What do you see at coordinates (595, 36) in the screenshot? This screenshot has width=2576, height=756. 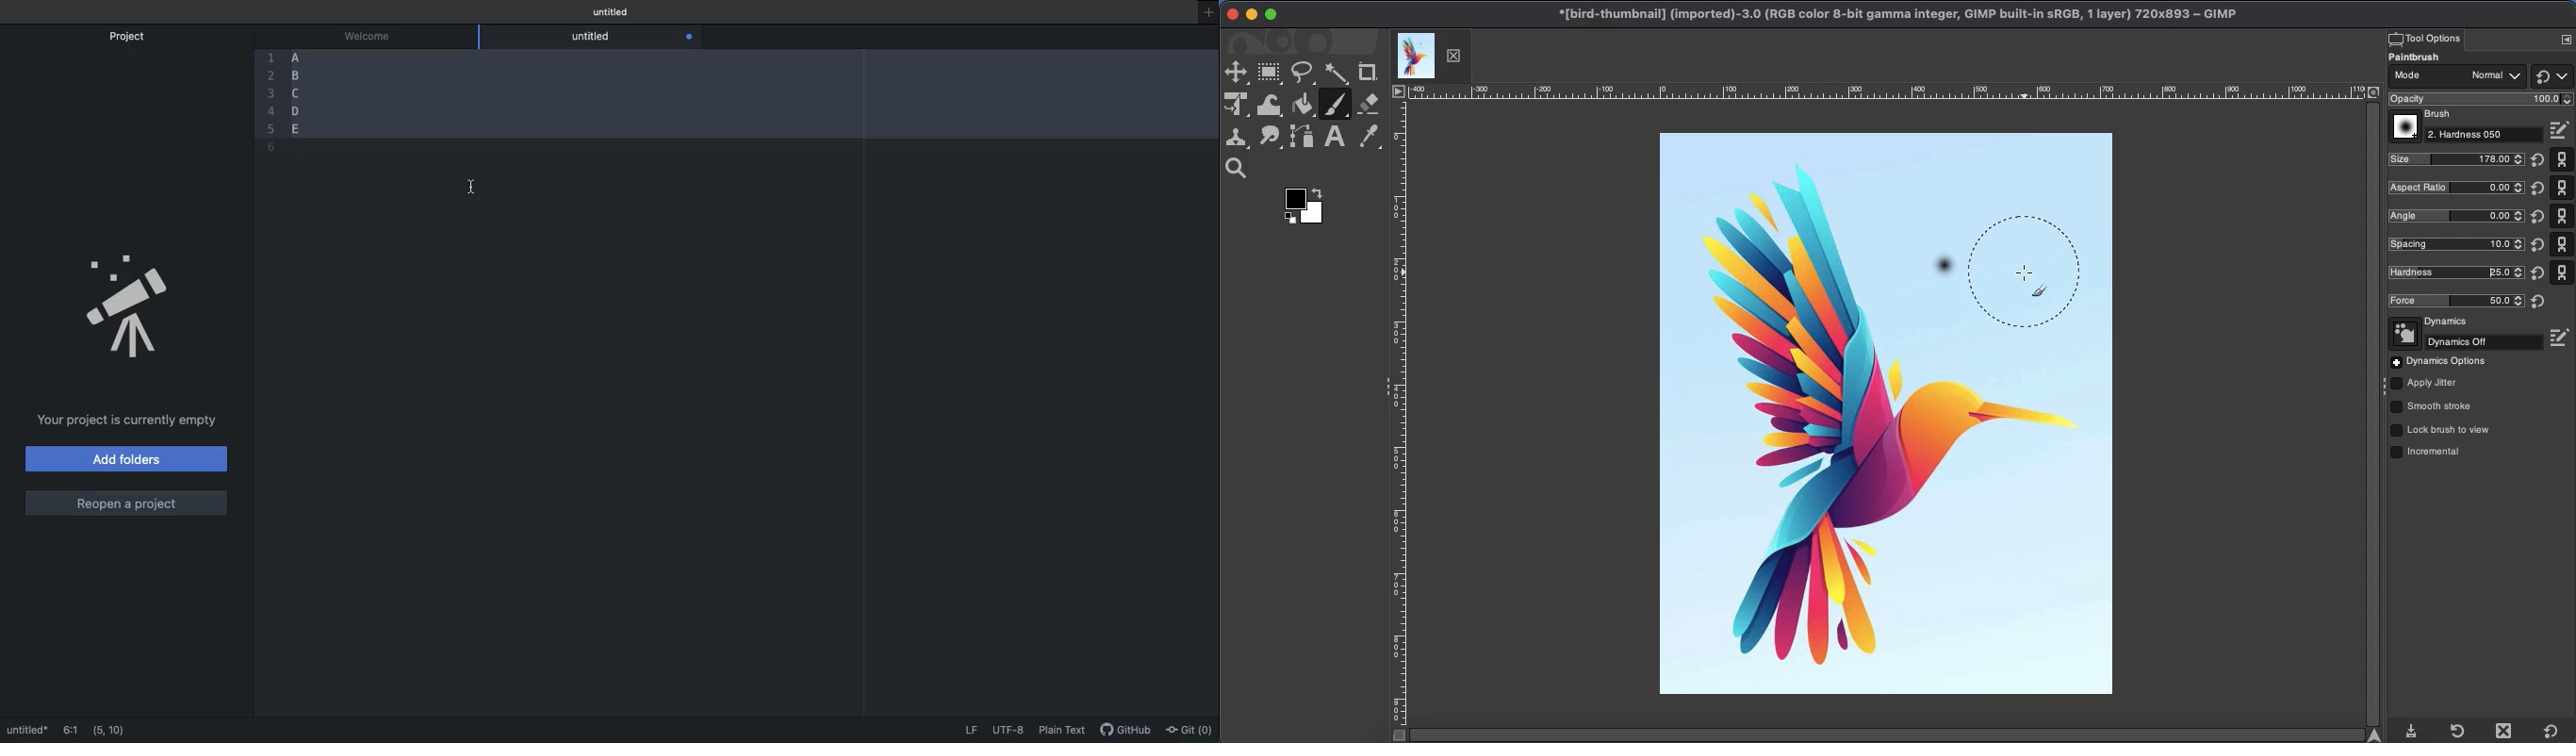 I see `untitled` at bounding box center [595, 36].